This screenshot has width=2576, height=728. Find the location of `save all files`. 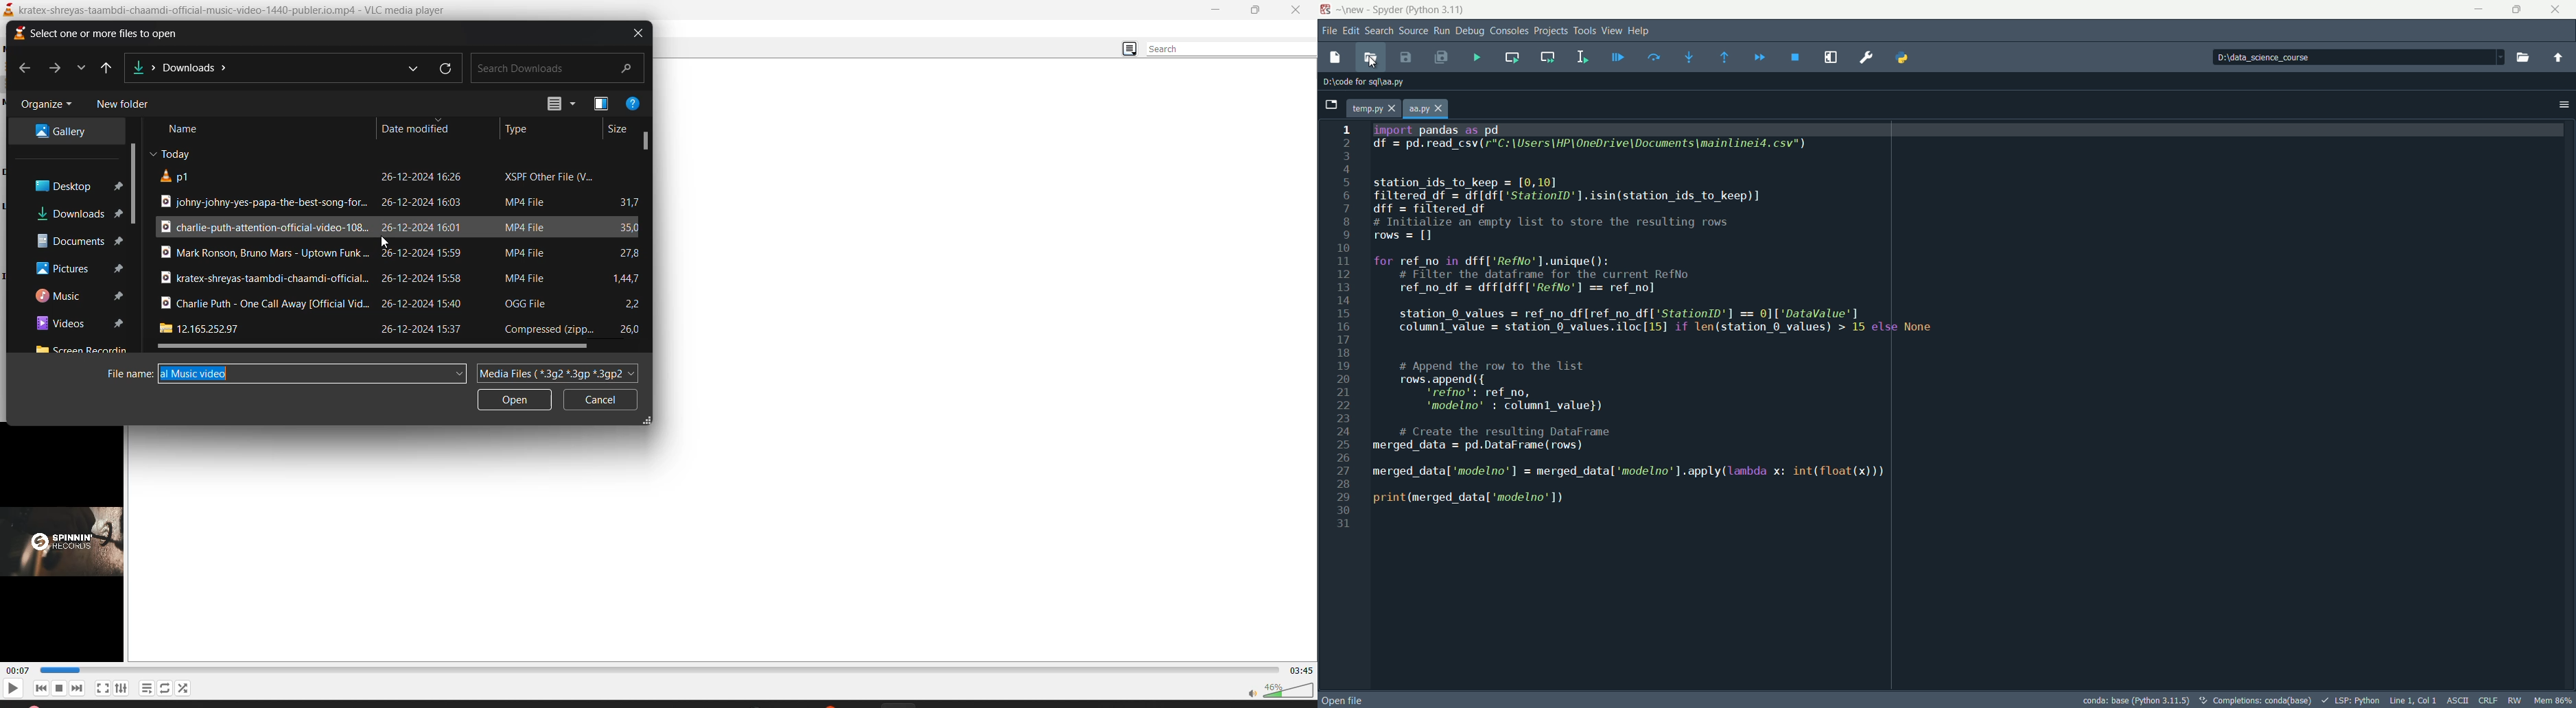

save all files is located at coordinates (1442, 58).